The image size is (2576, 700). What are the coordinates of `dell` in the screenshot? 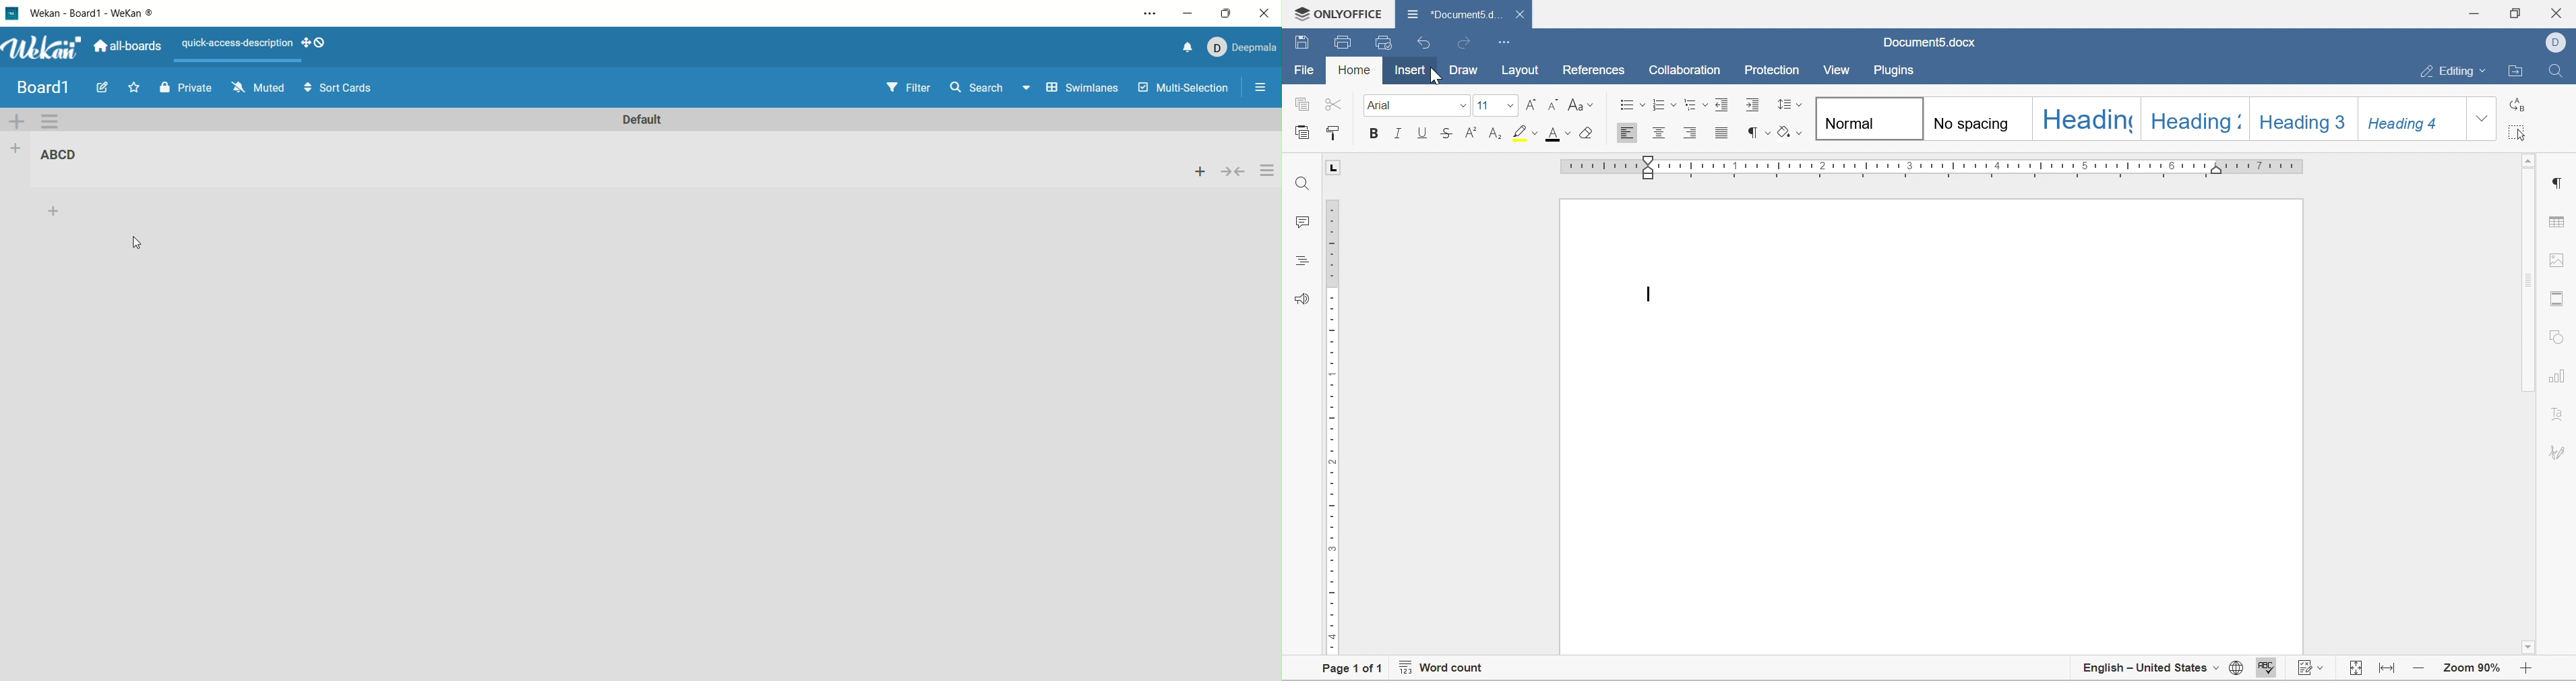 It's located at (2558, 43).